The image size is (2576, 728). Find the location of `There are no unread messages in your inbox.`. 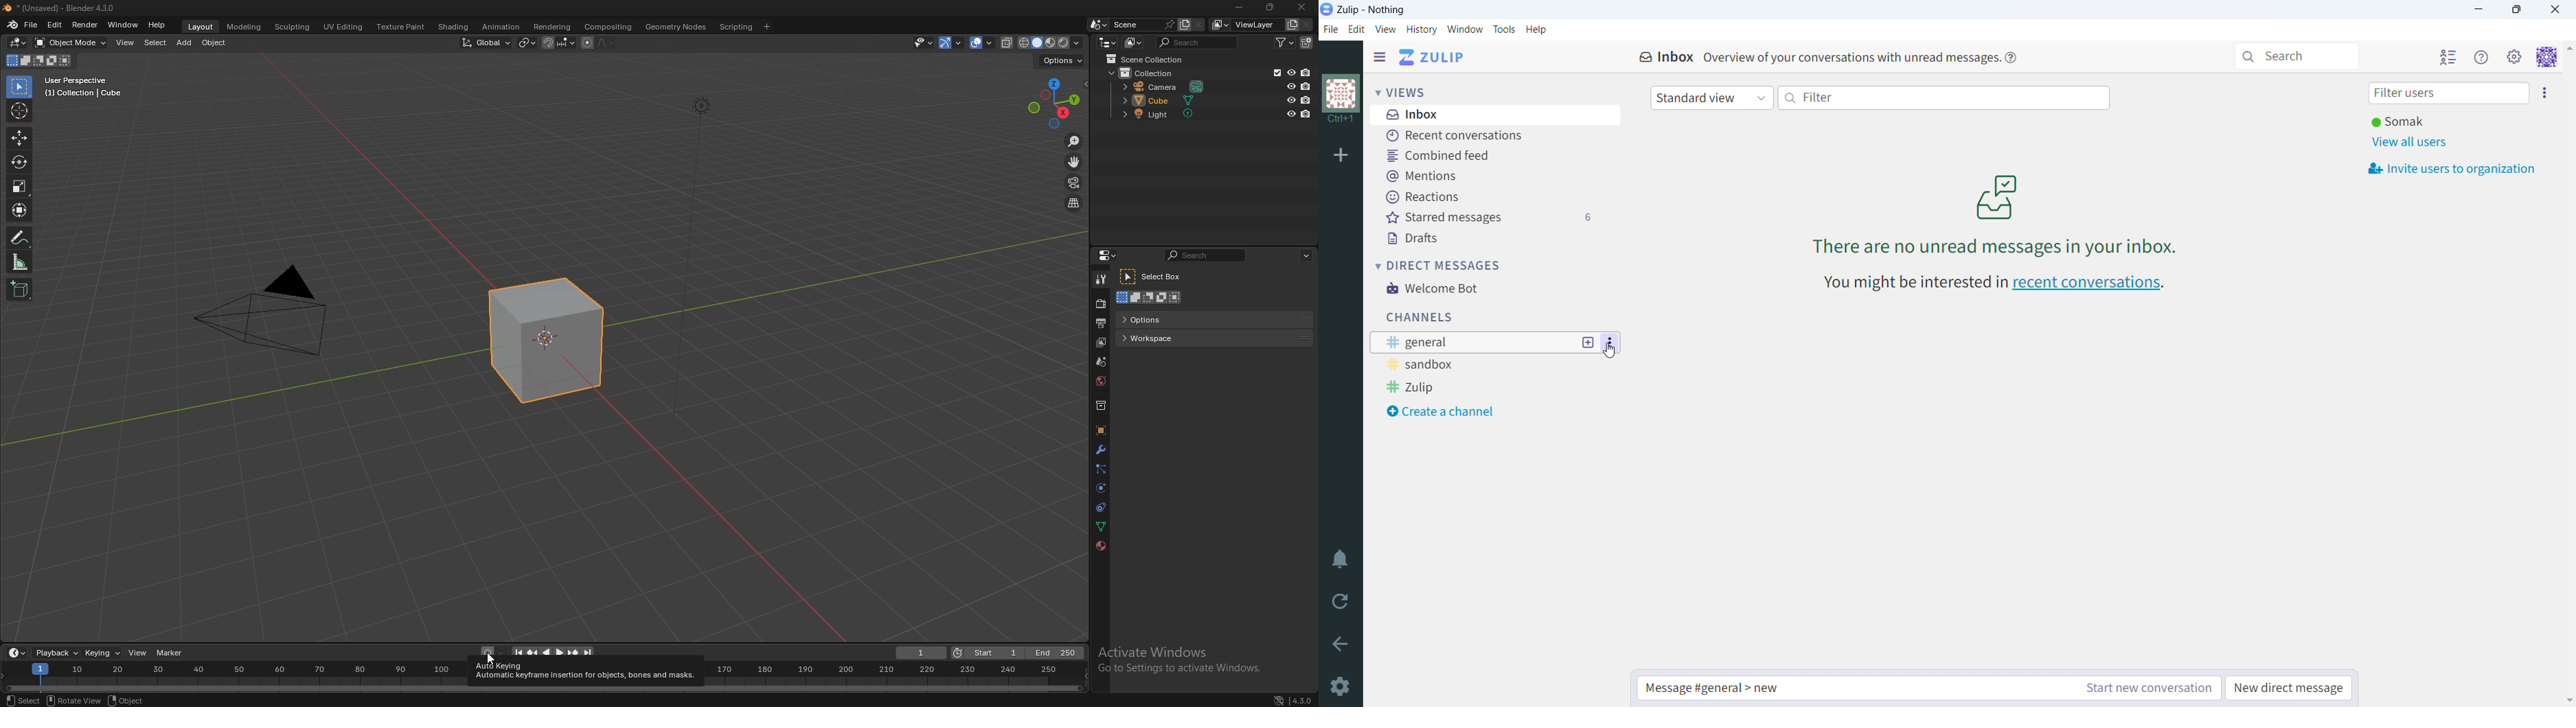

There are no unread messages in your inbox. is located at coordinates (1994, 246).